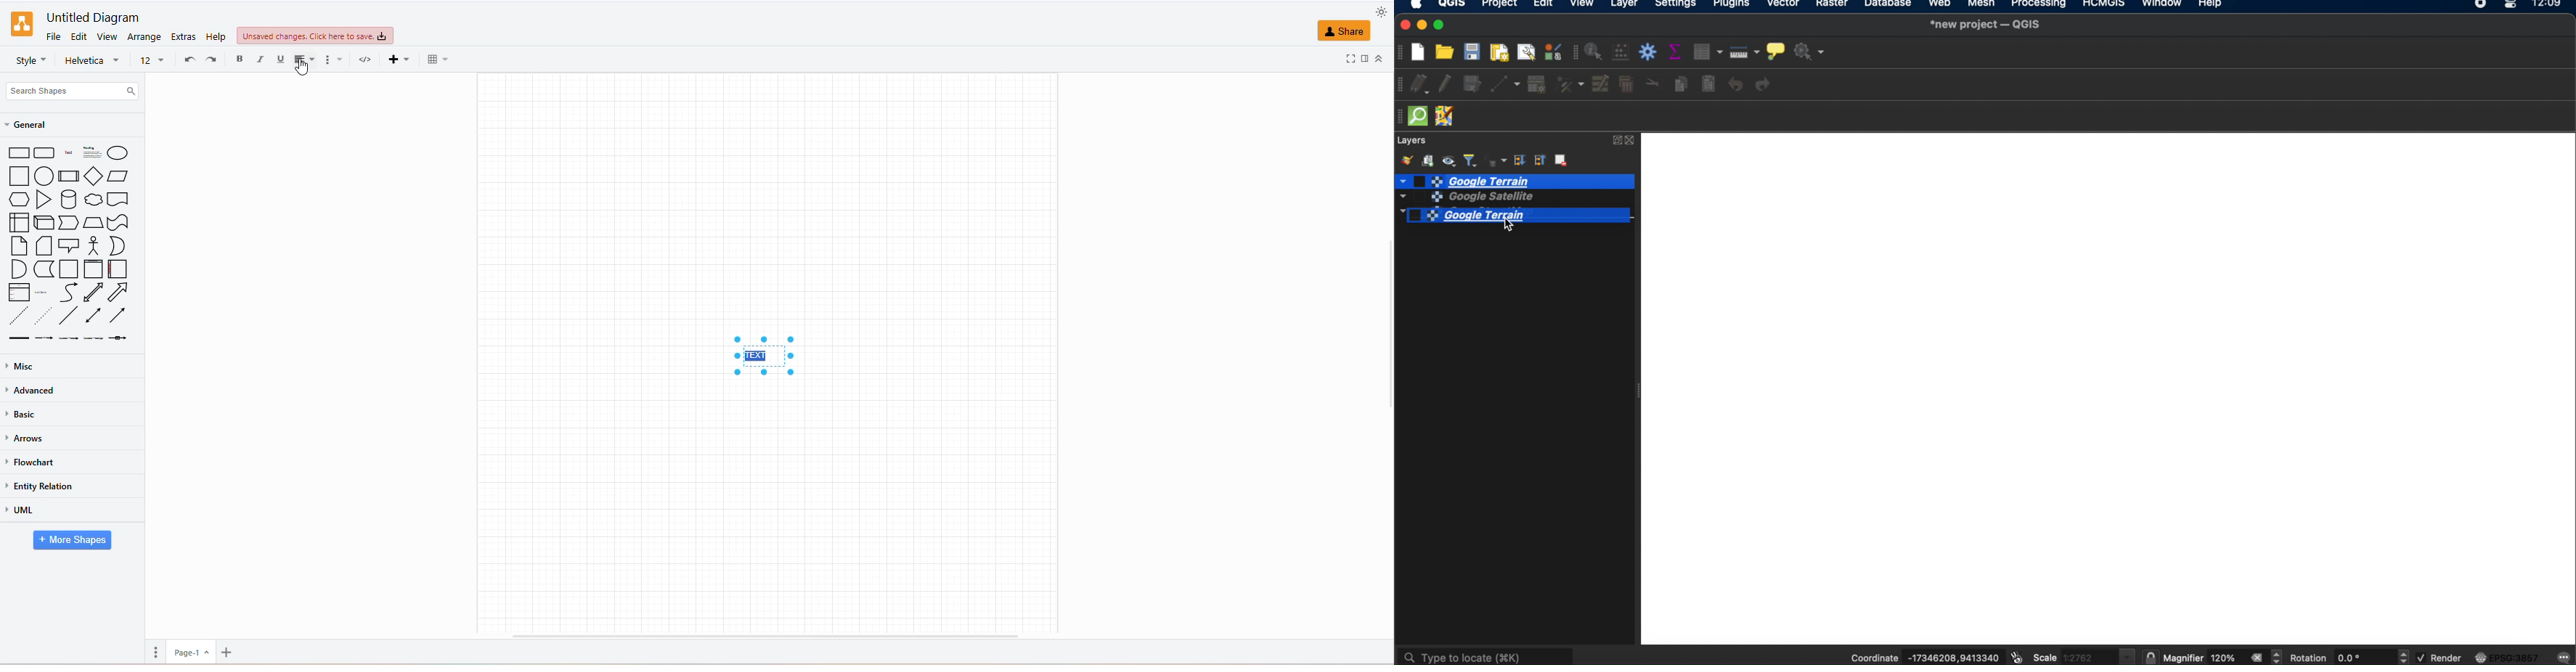 The image size is (2576, 672). What do you see at coordinates (1775, 50) in the screenshot?
I see `show map tips` at bounding box center [1775, 50].